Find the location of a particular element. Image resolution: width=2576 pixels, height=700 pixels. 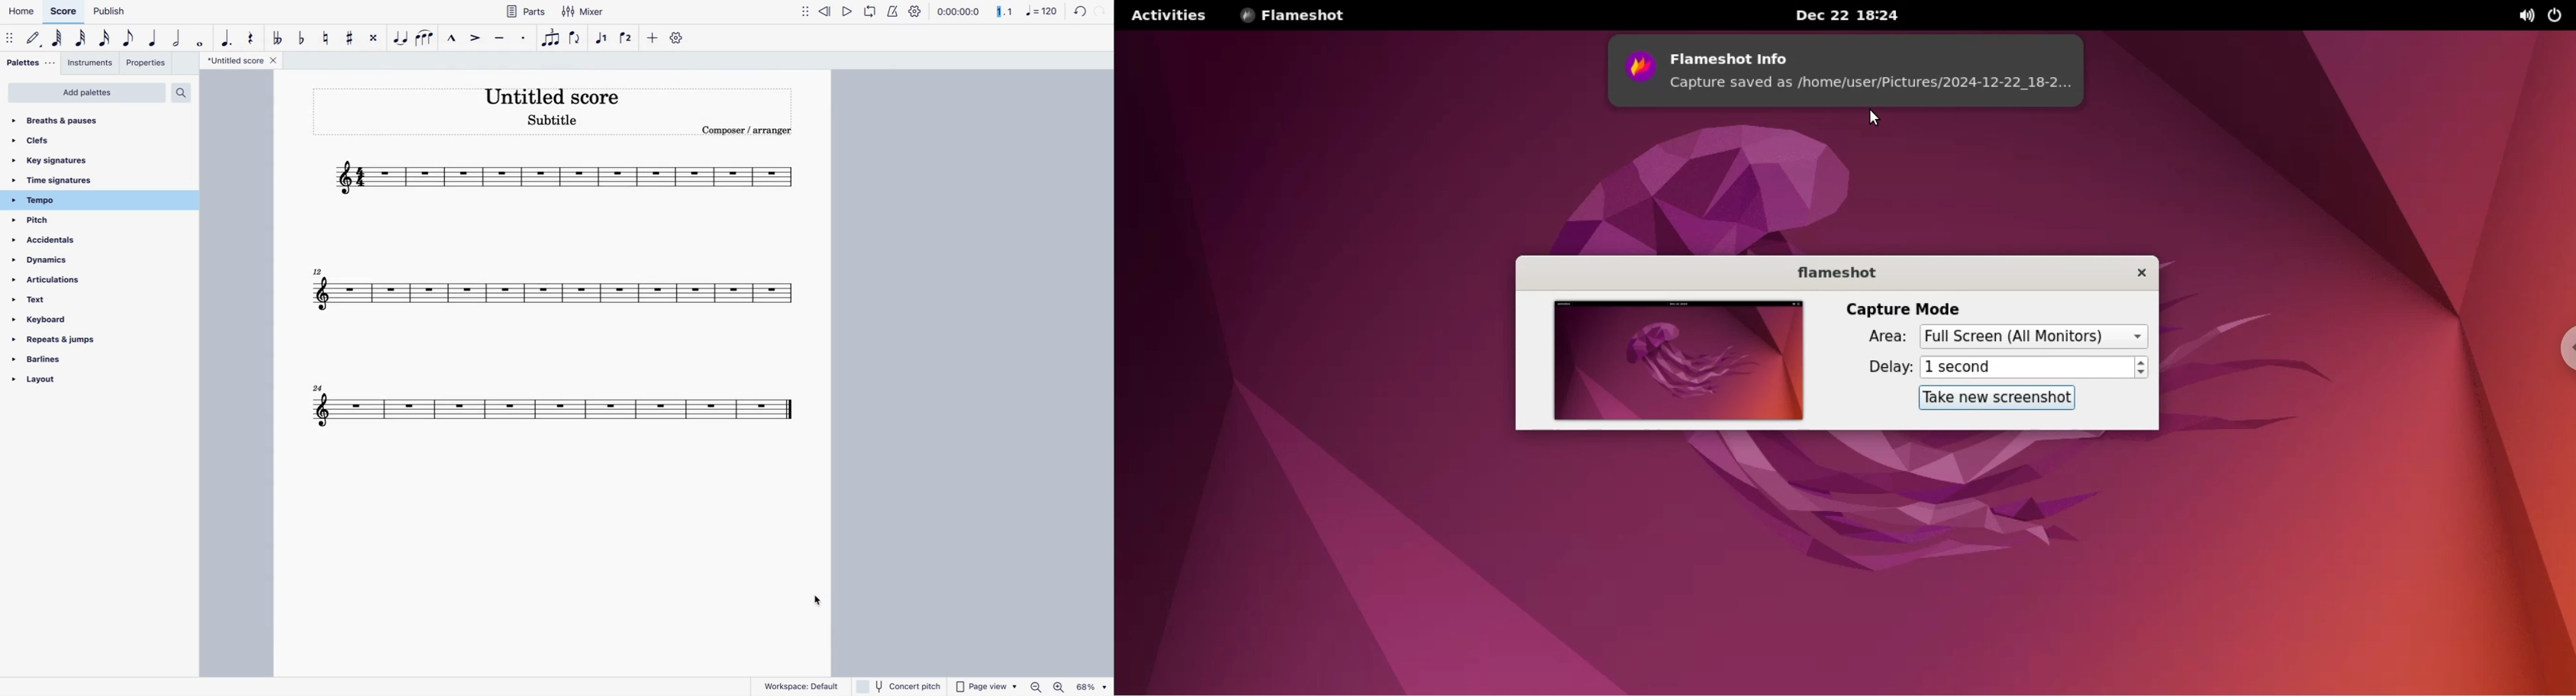

dynamics is located at coordinates (59, 264).